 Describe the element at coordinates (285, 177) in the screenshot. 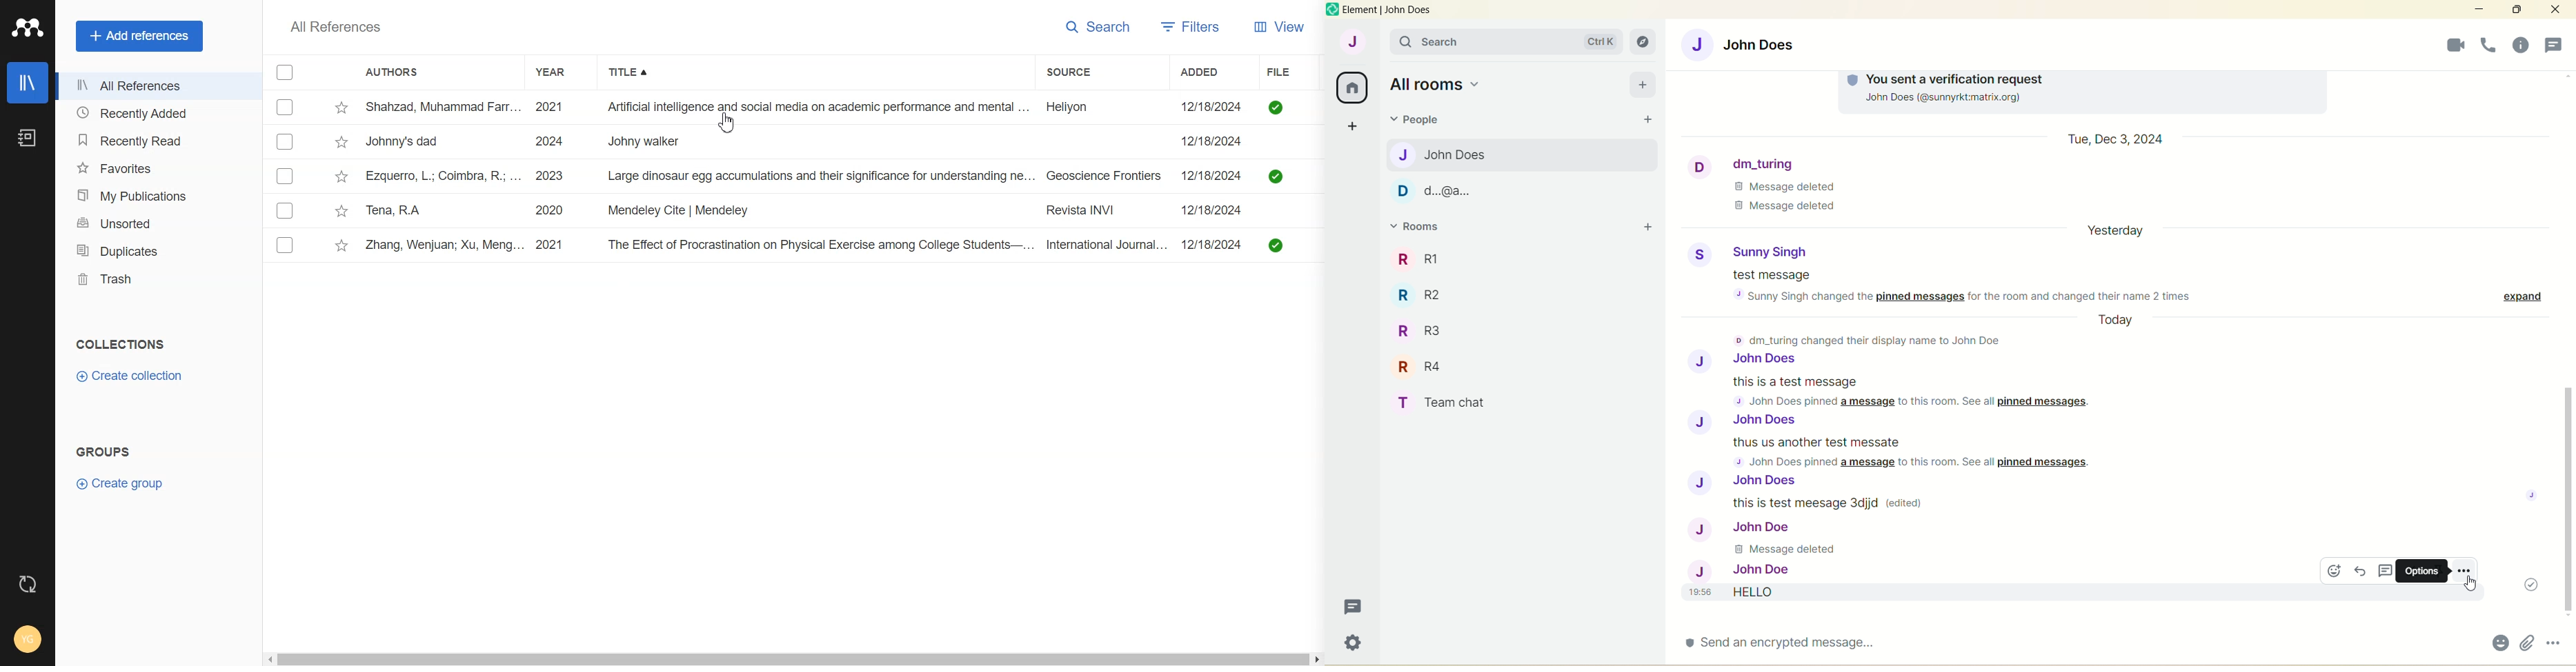

I see `Checkmarks` at that location.